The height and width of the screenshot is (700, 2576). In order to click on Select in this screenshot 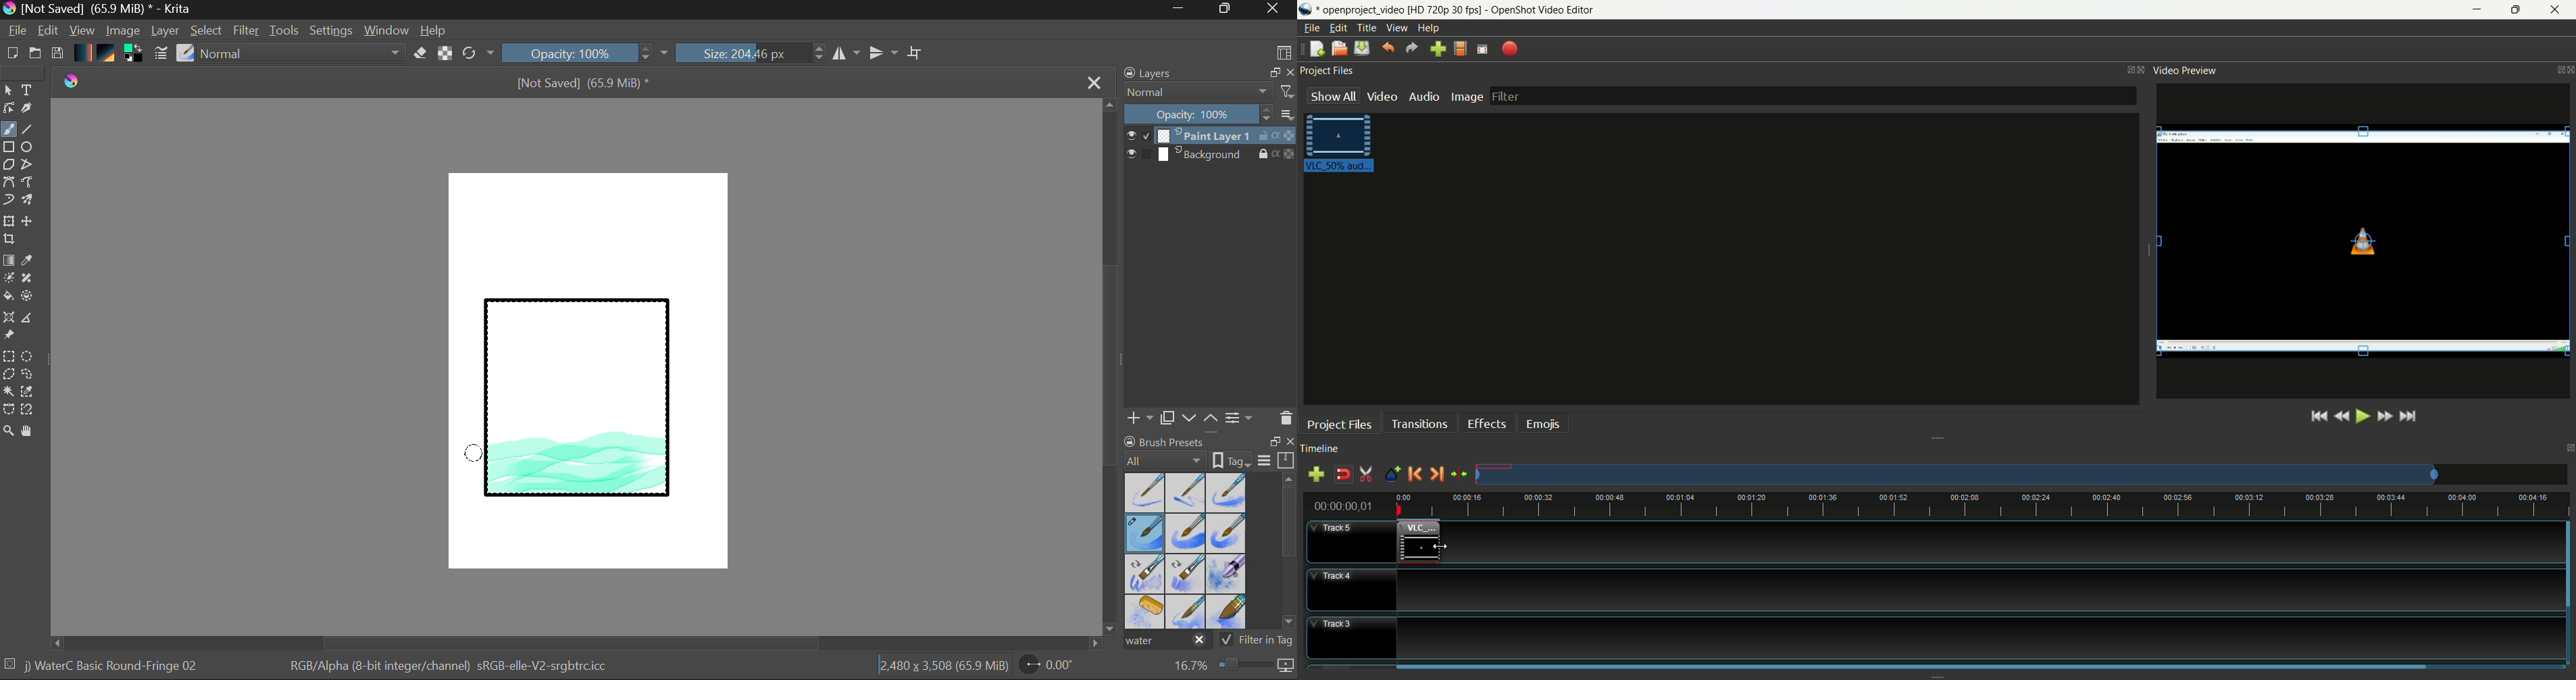, I will do `click(8, 91)`.